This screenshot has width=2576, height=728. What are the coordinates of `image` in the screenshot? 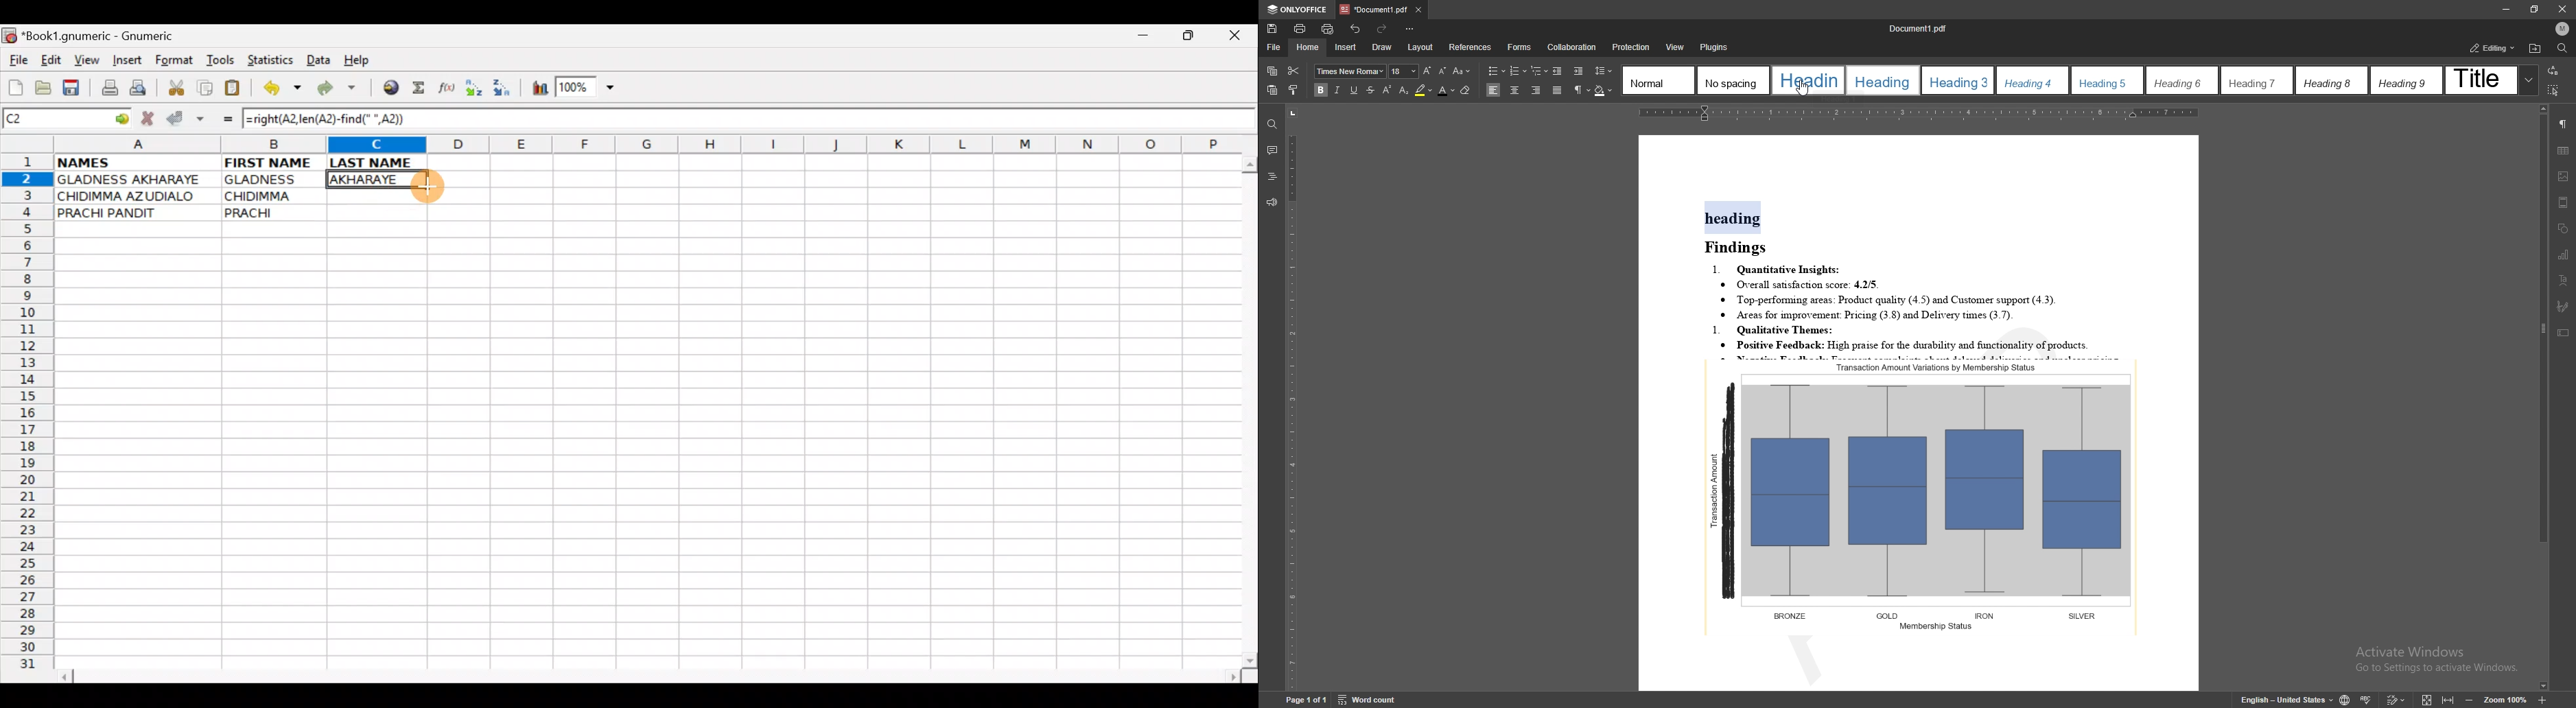 It's located at (2563, 176).